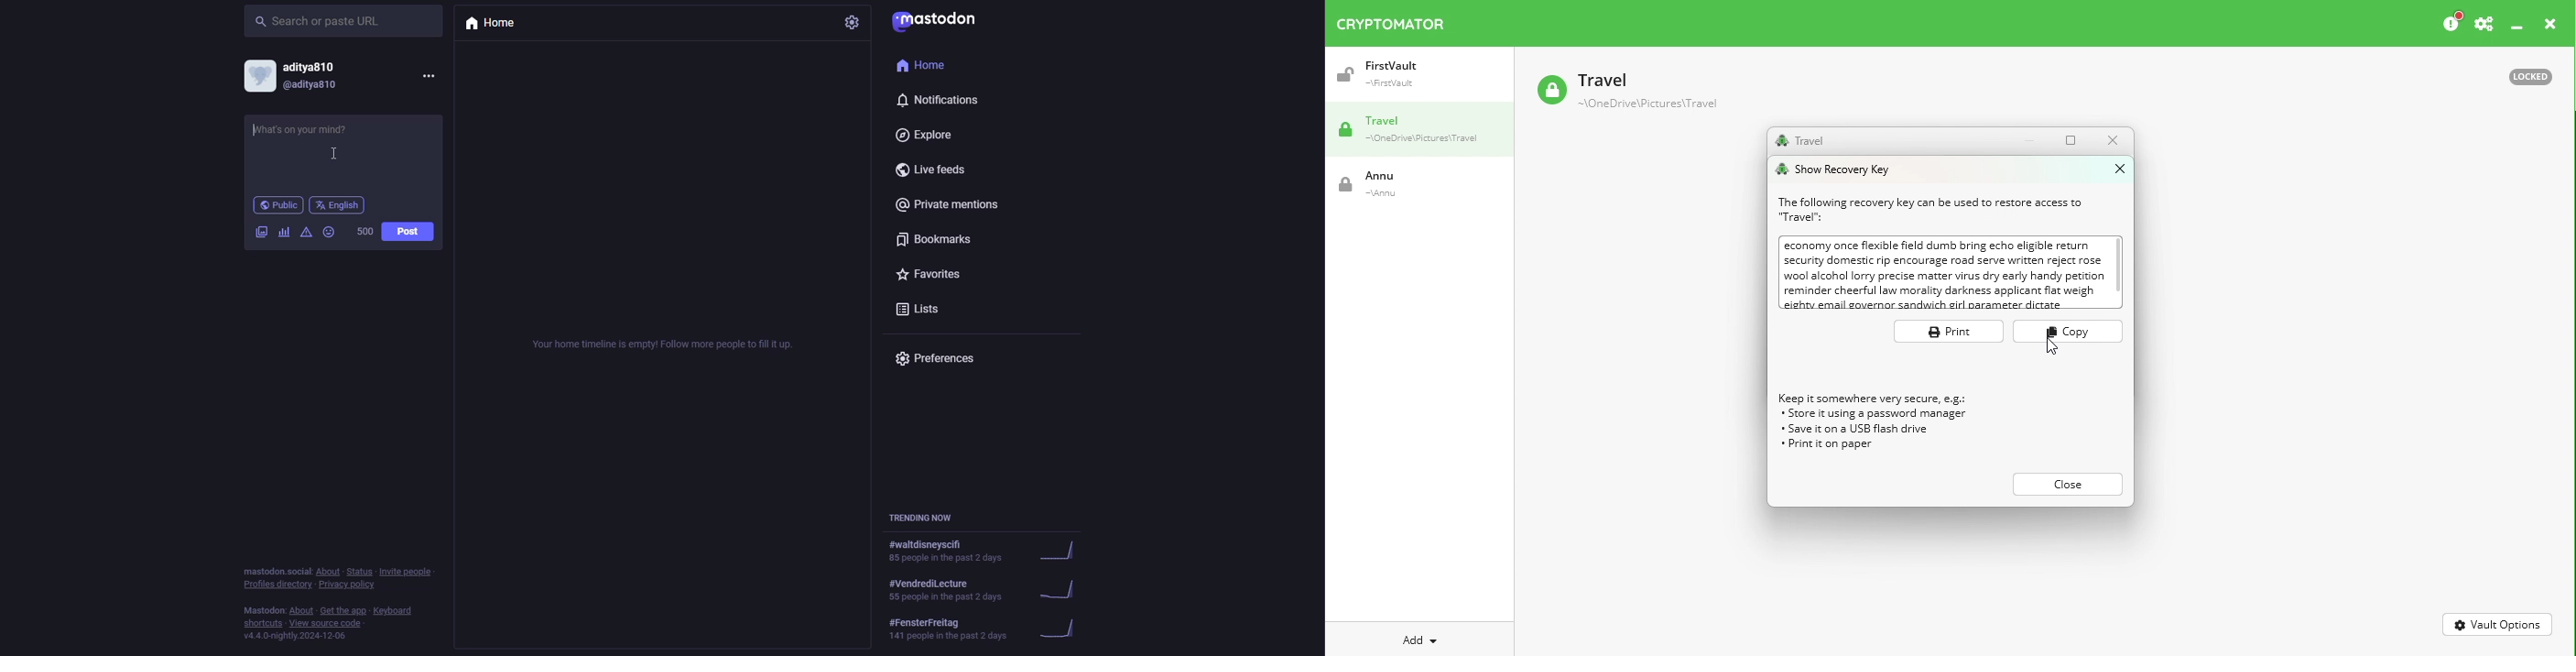 The height and width of the screenshot is (672, 2576). I want to click on account, so click(299, 77).